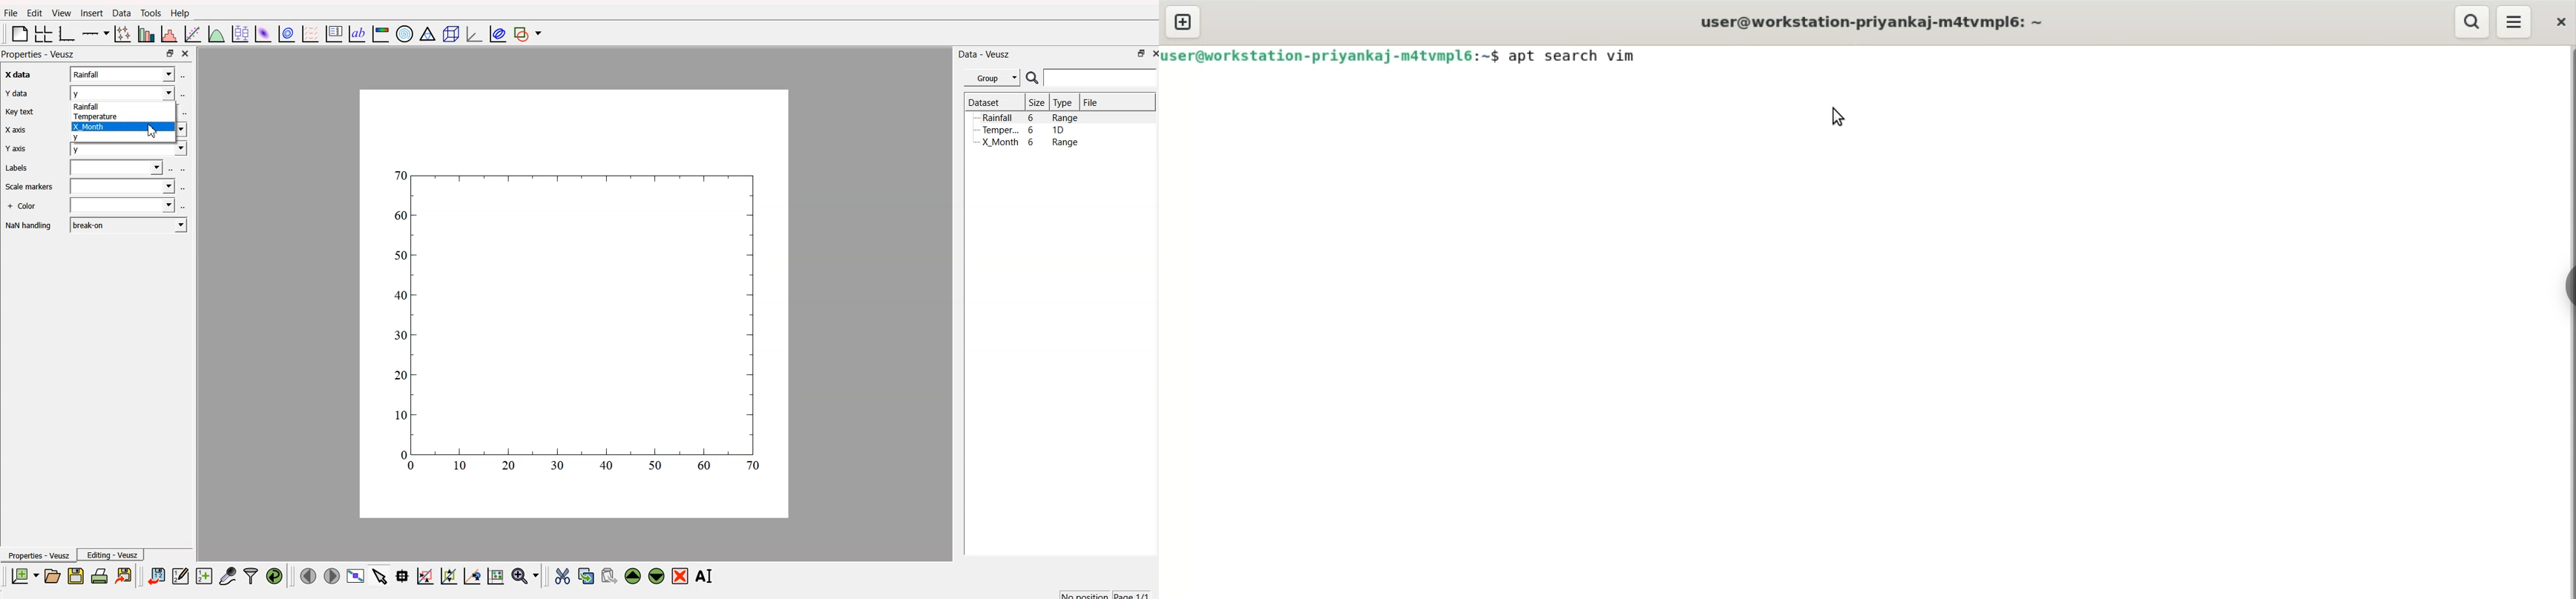 The width and height of the screenshot is (2576, 616). Describe the element at coordinates (21, 112) in the screenshot. I see `Key text` at that location.